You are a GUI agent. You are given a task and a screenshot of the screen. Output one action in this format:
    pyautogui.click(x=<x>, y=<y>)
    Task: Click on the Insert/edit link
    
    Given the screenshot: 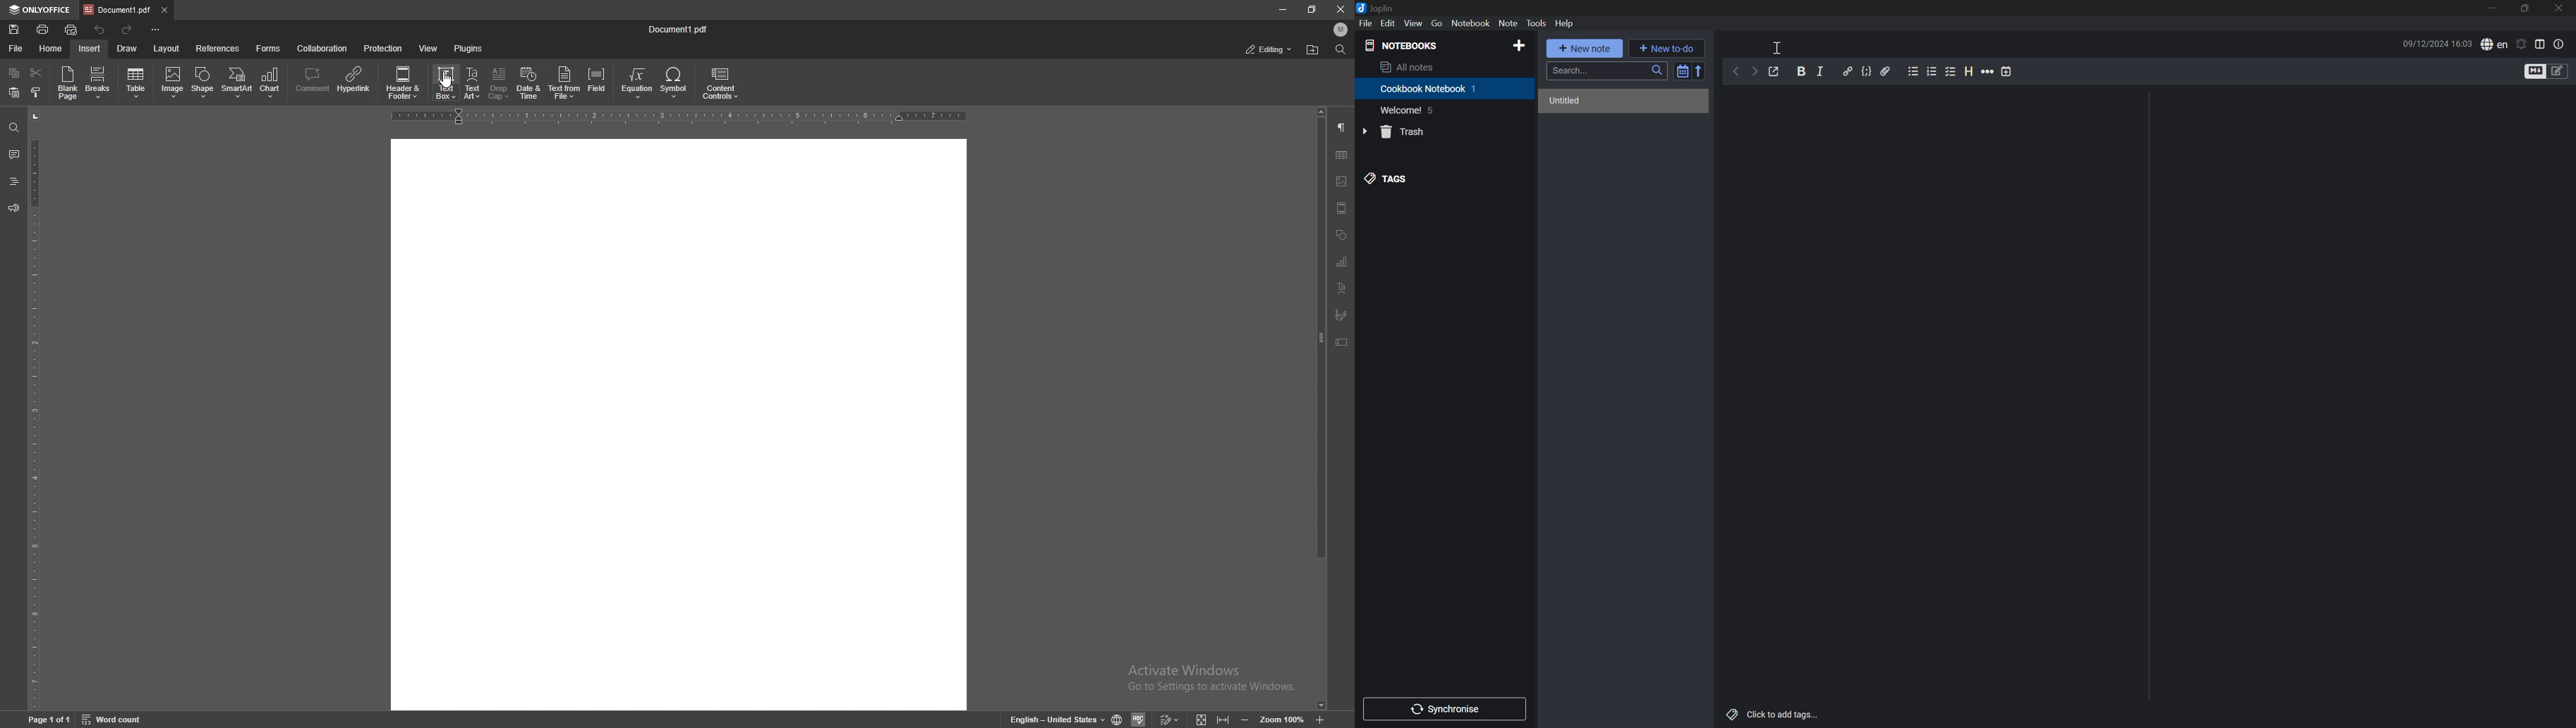 What is the action you would take?
    pyautogui.click(x=1847, y=70)
    